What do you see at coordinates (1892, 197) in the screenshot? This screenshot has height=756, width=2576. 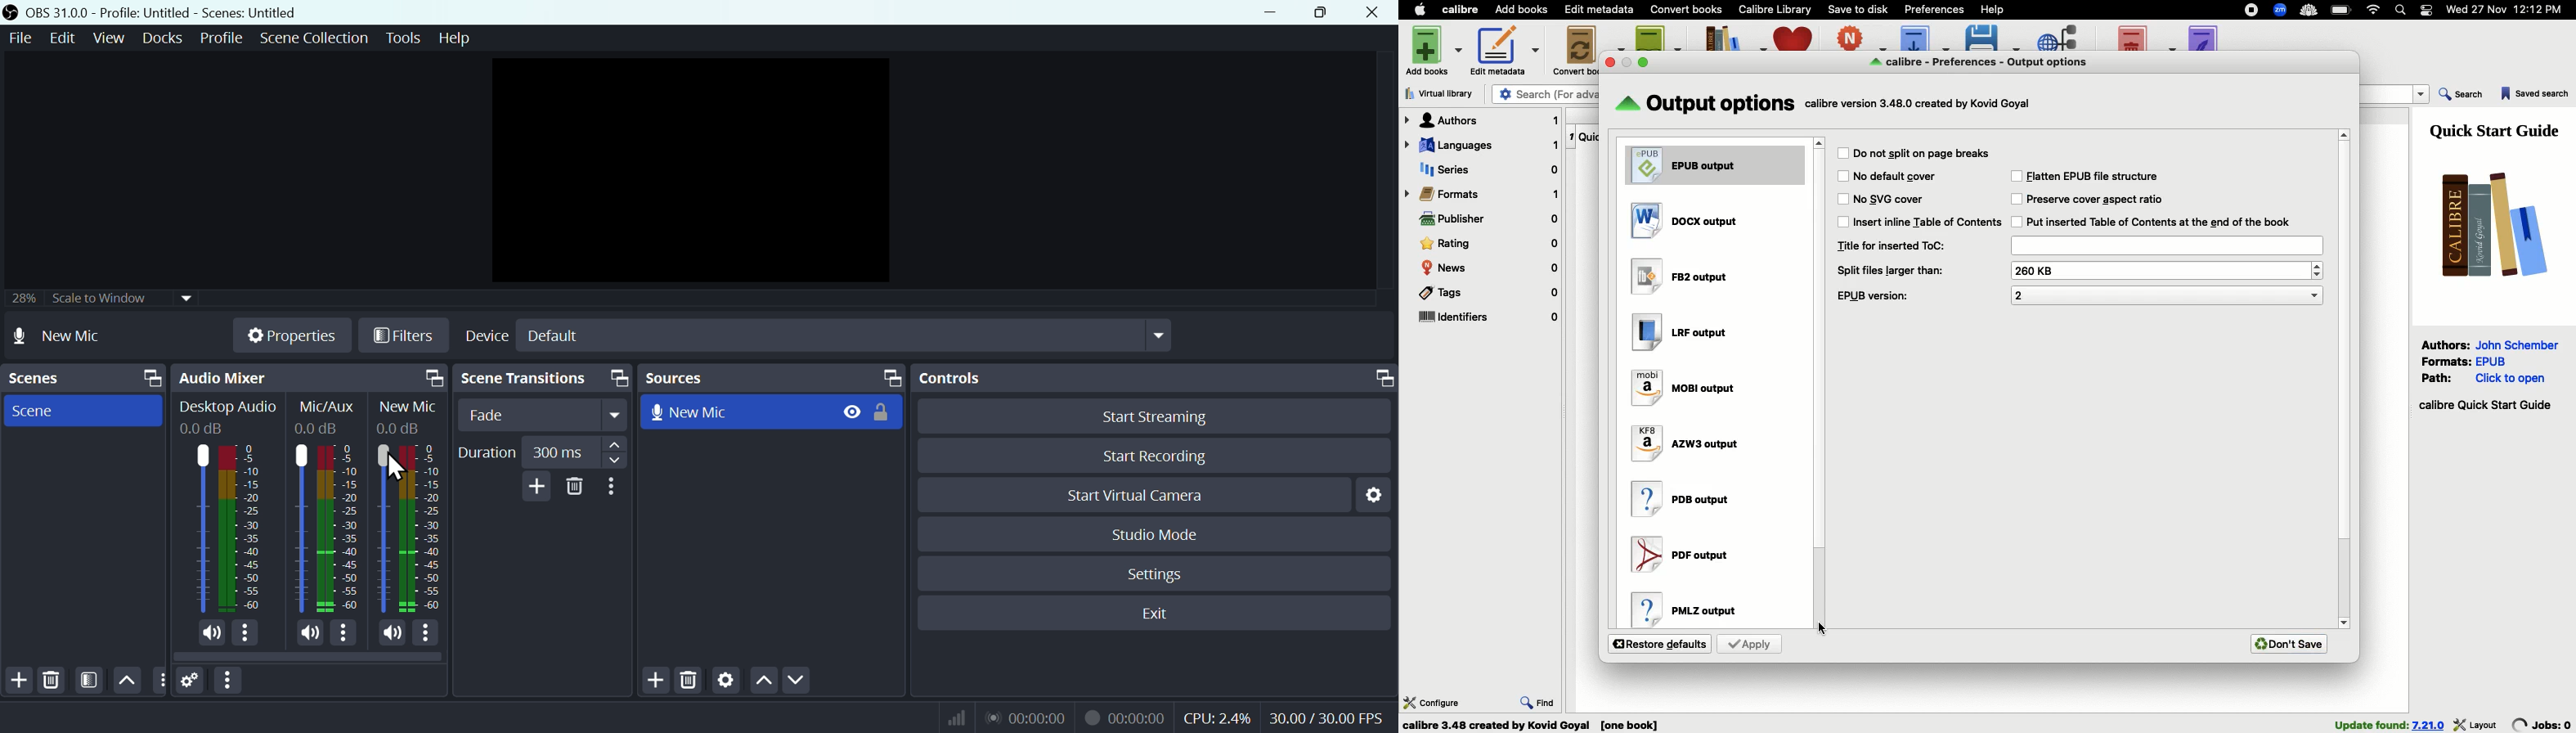 I see `No SVG cover` at bounding box center [1892, 197].